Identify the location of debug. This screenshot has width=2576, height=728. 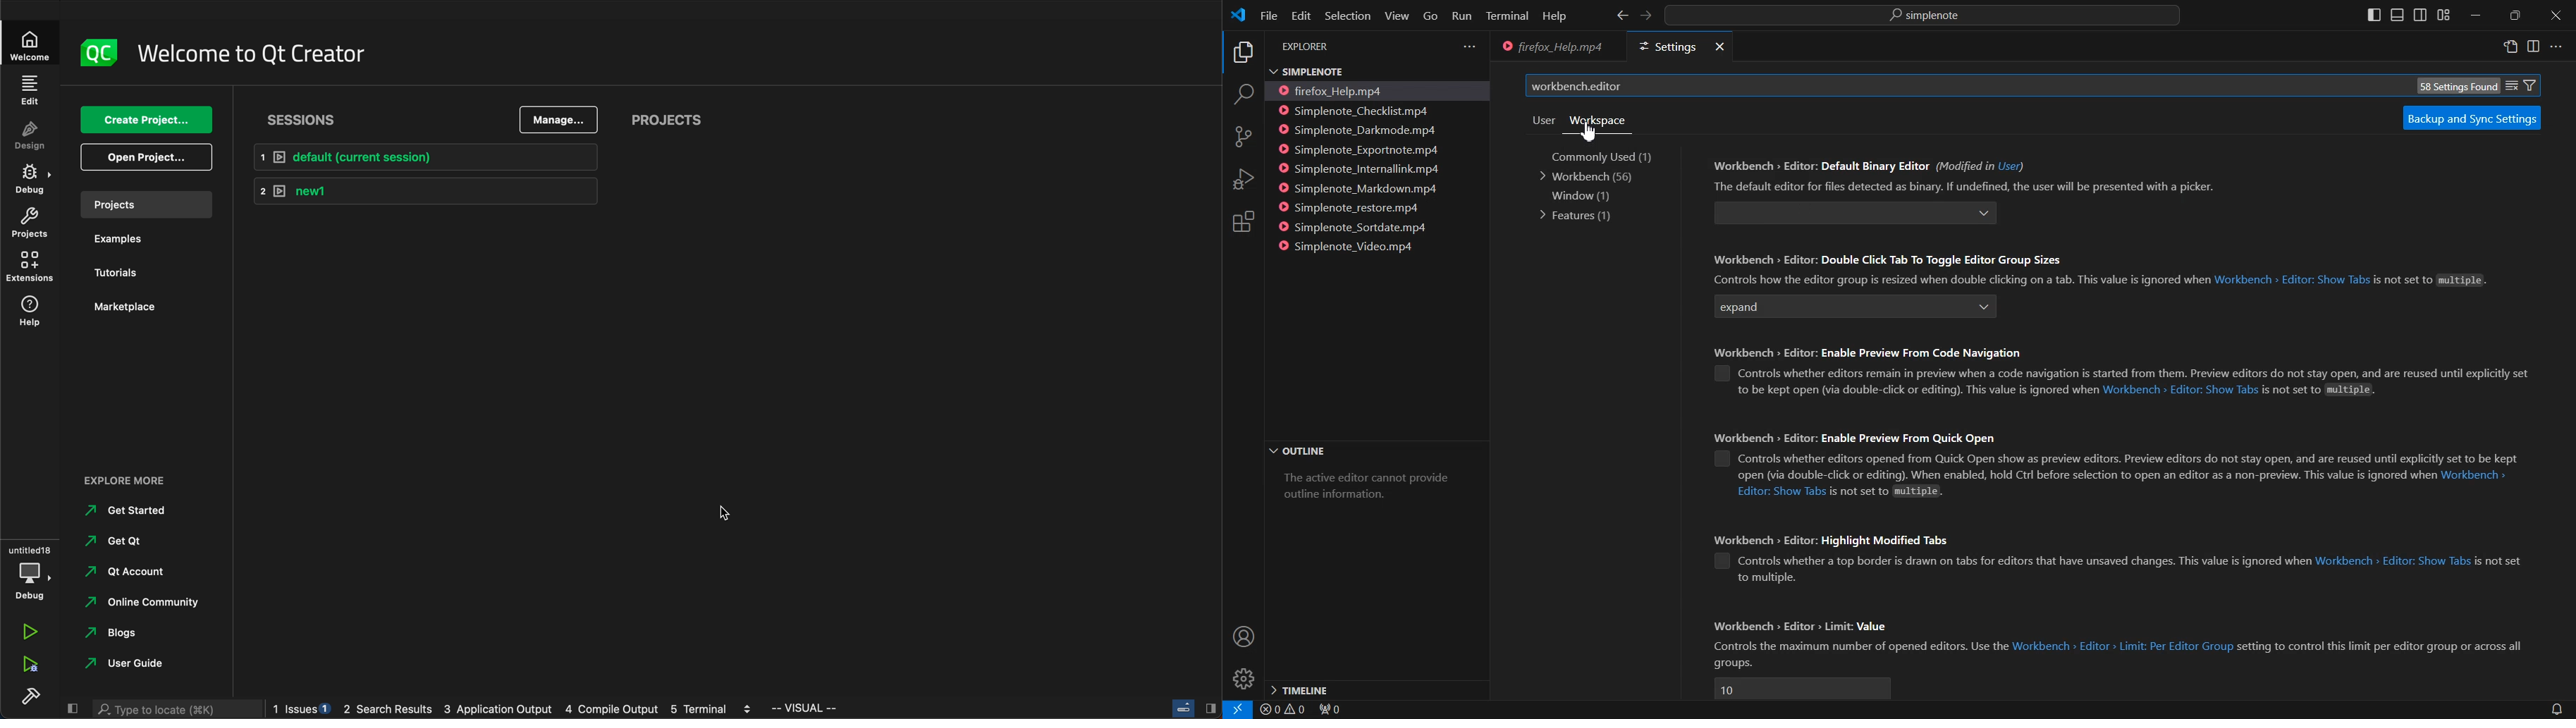
(31, 575).